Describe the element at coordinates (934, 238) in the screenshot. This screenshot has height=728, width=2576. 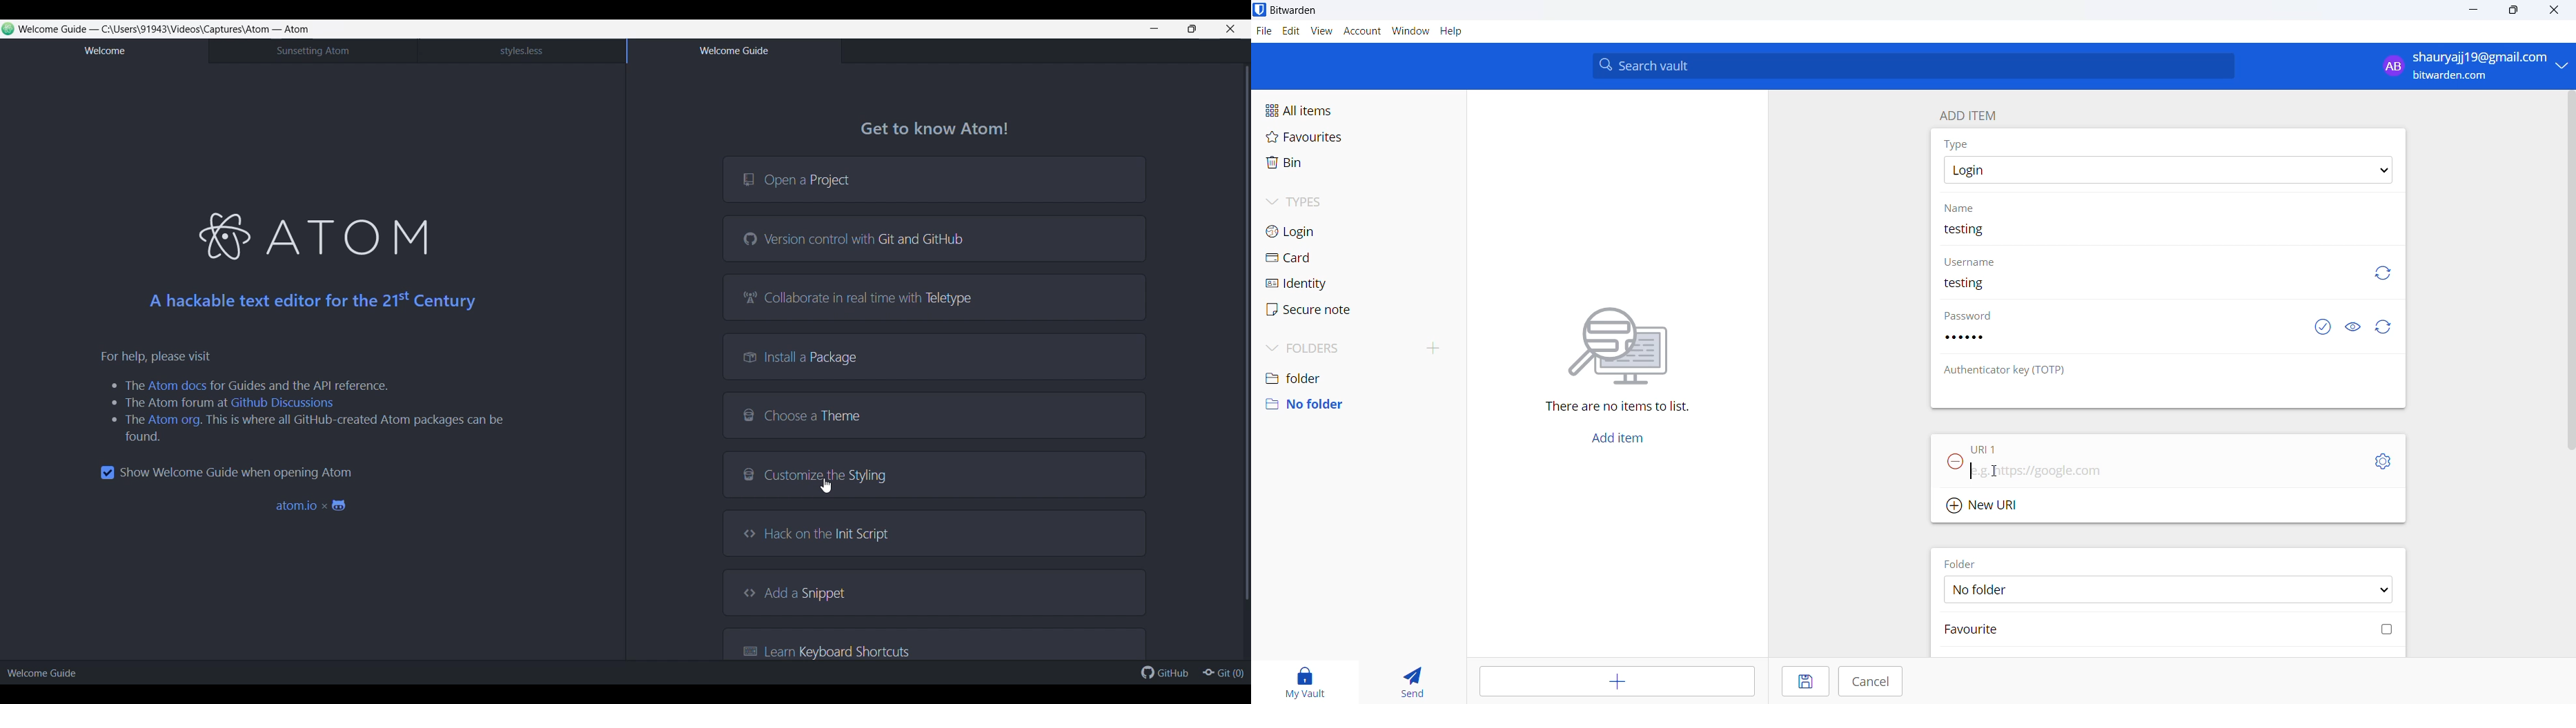
I see `Version control with Git and GitHub` at that location.